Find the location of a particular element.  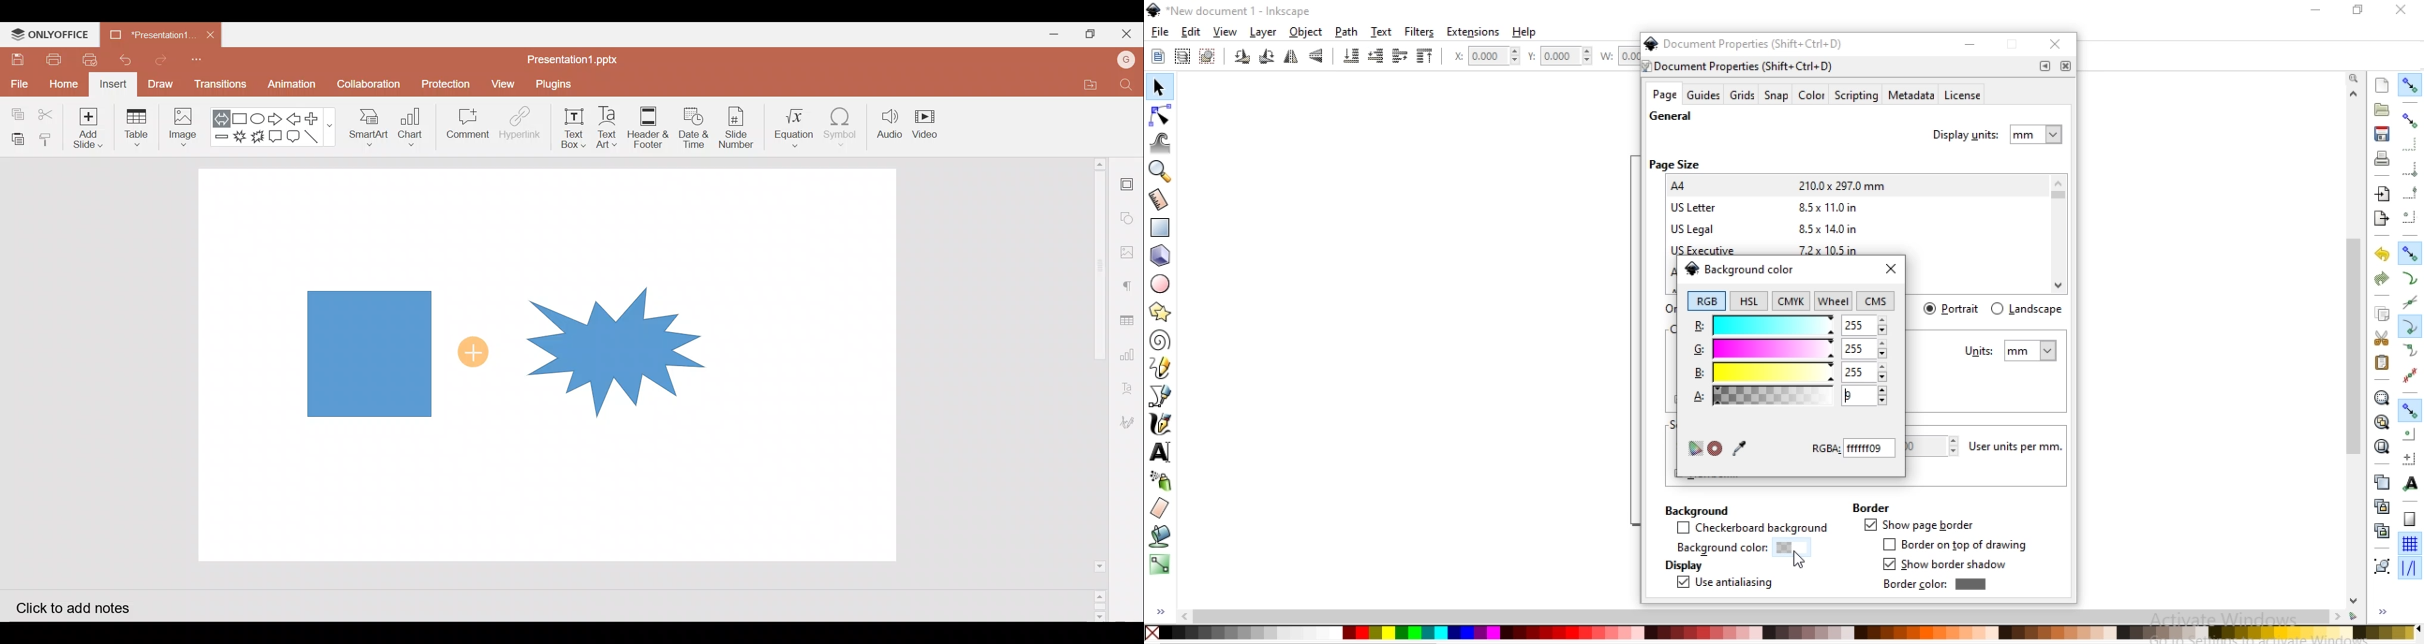

Quick print is located at coordinates (93, 61).